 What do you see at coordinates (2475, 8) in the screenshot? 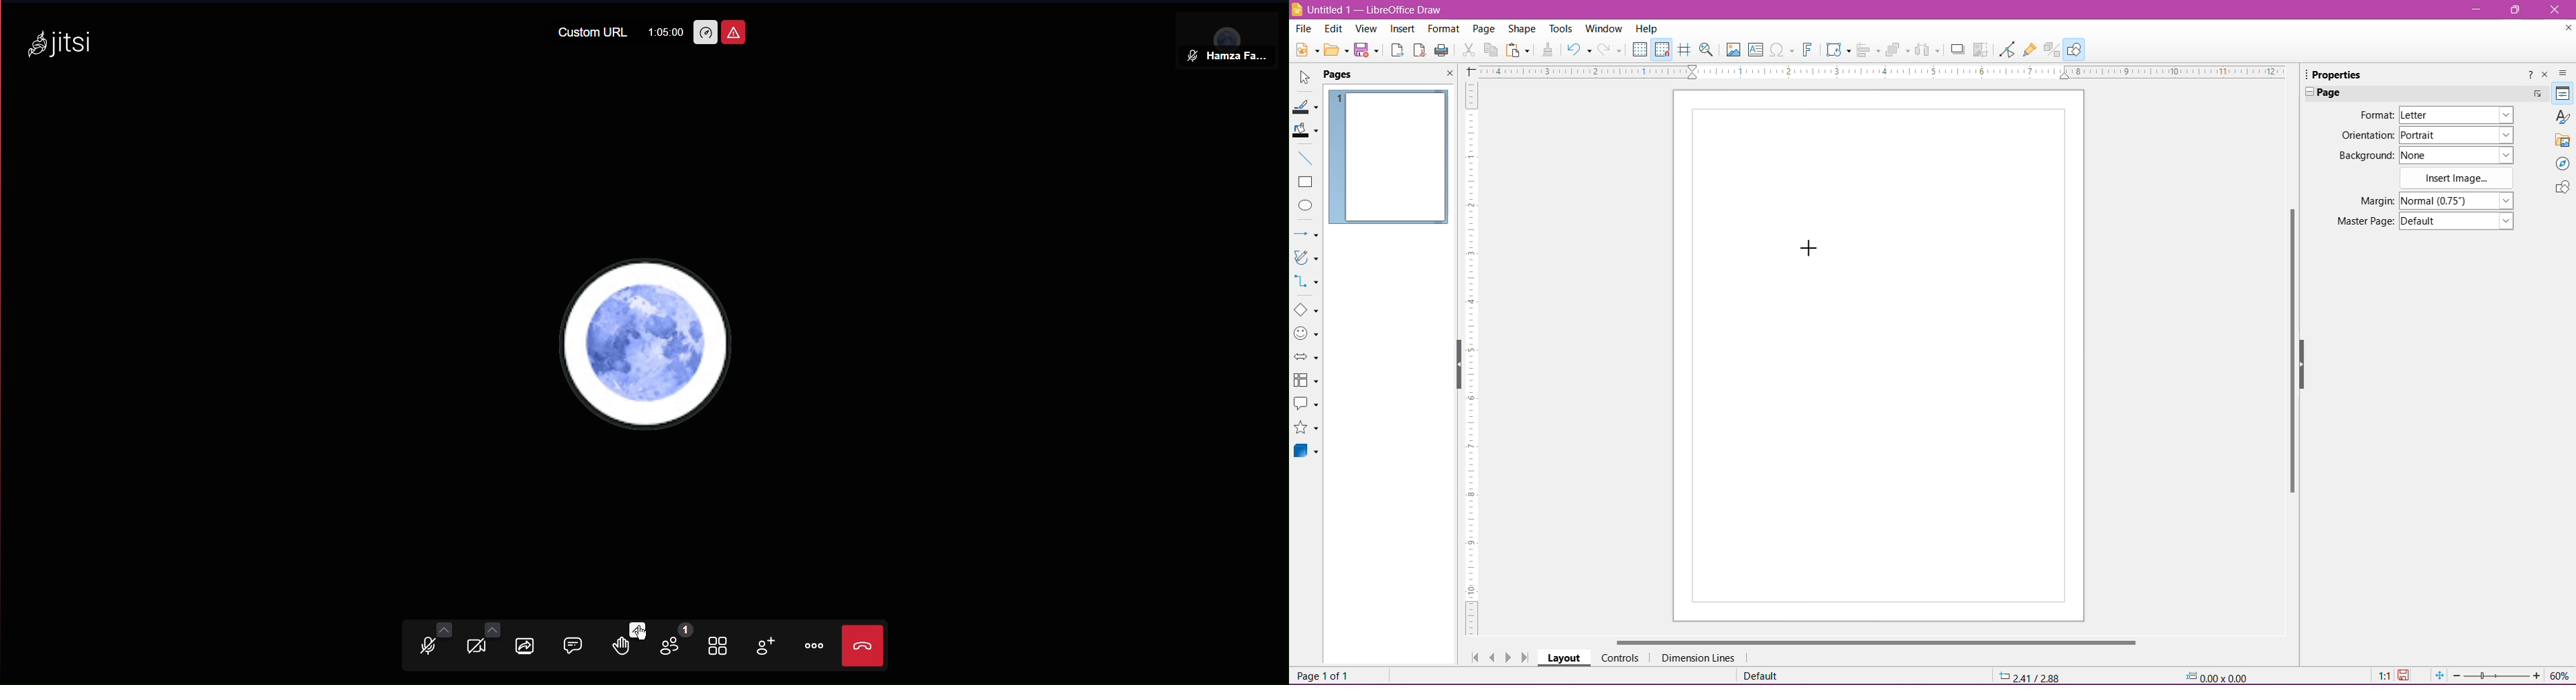
I see `Minimize` at bounding box center [2475, 8].